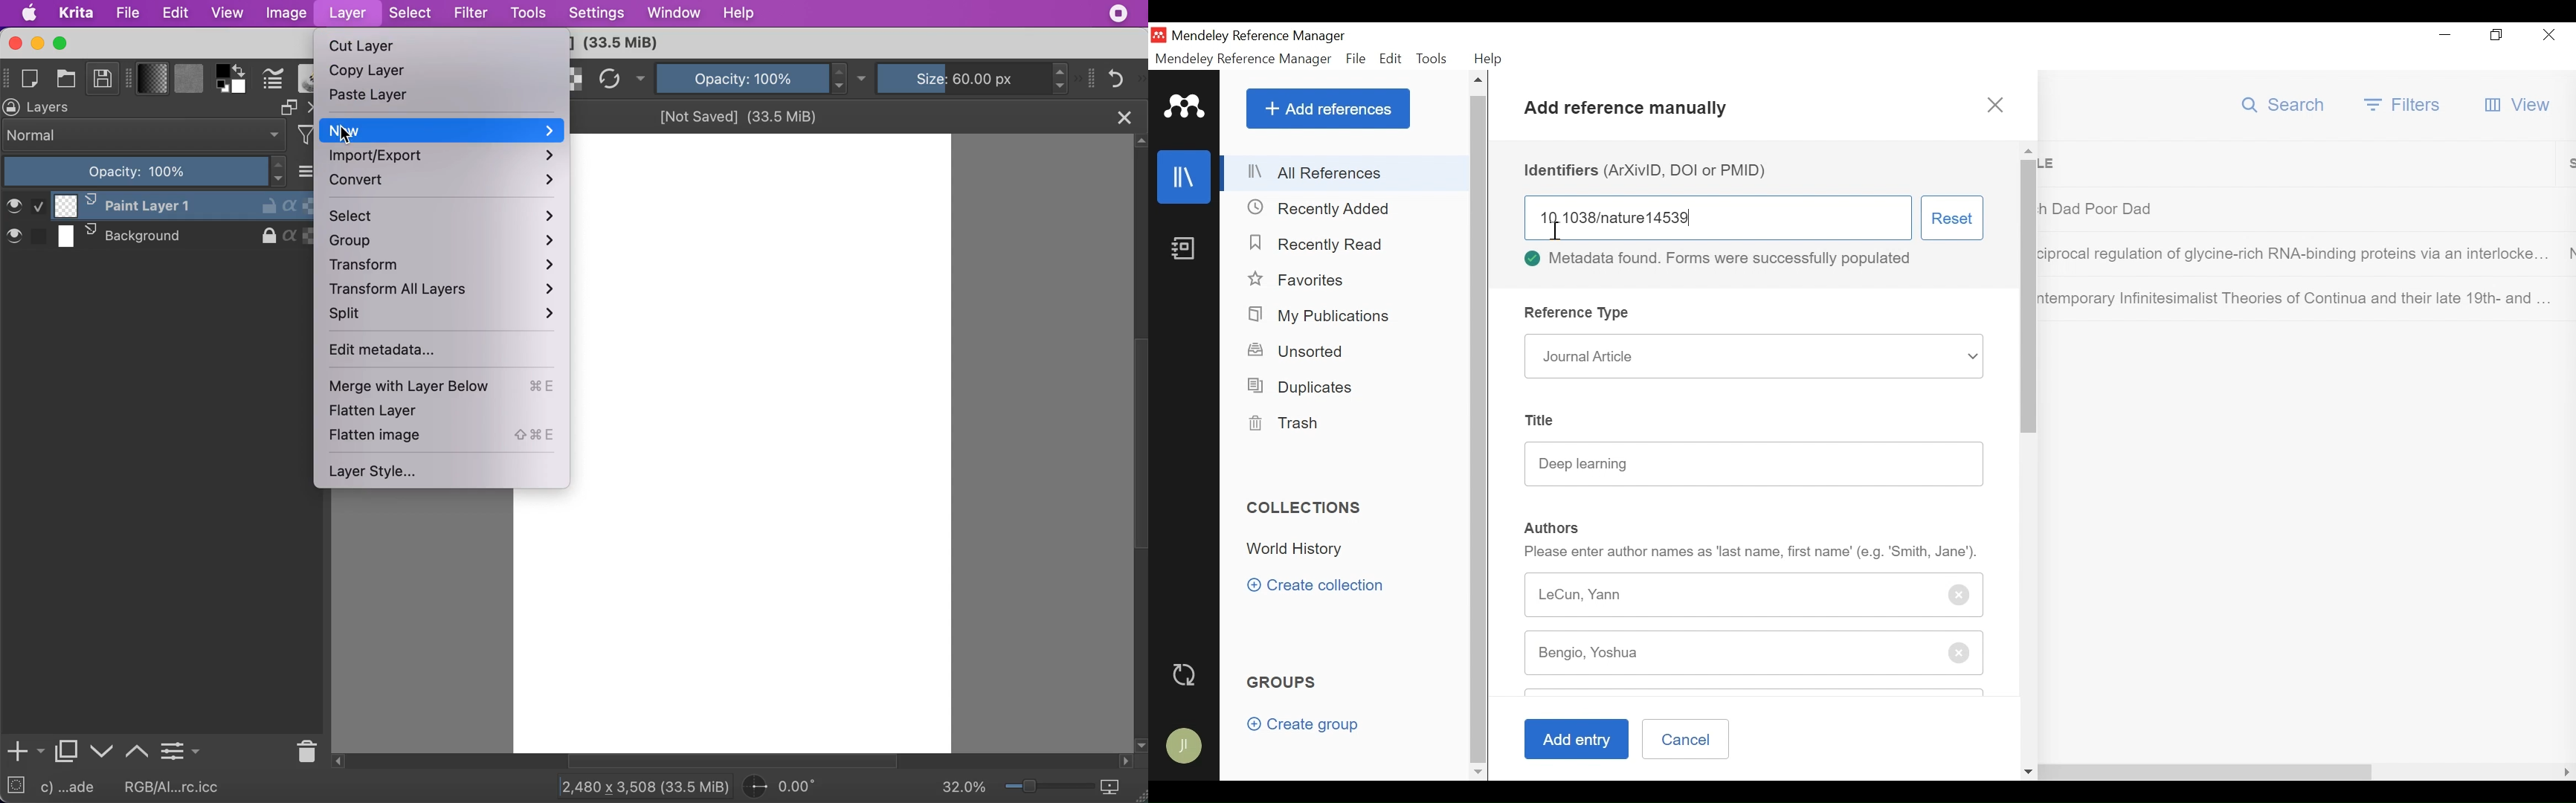 This screenshot has width=2576, height=812. What do you see at coordinates (2296, 298) in the screenshot?
I see `Contemporary Infinitesimalist Theories of Continua and their late 19th and ...` at bounding box center [2296, 298].